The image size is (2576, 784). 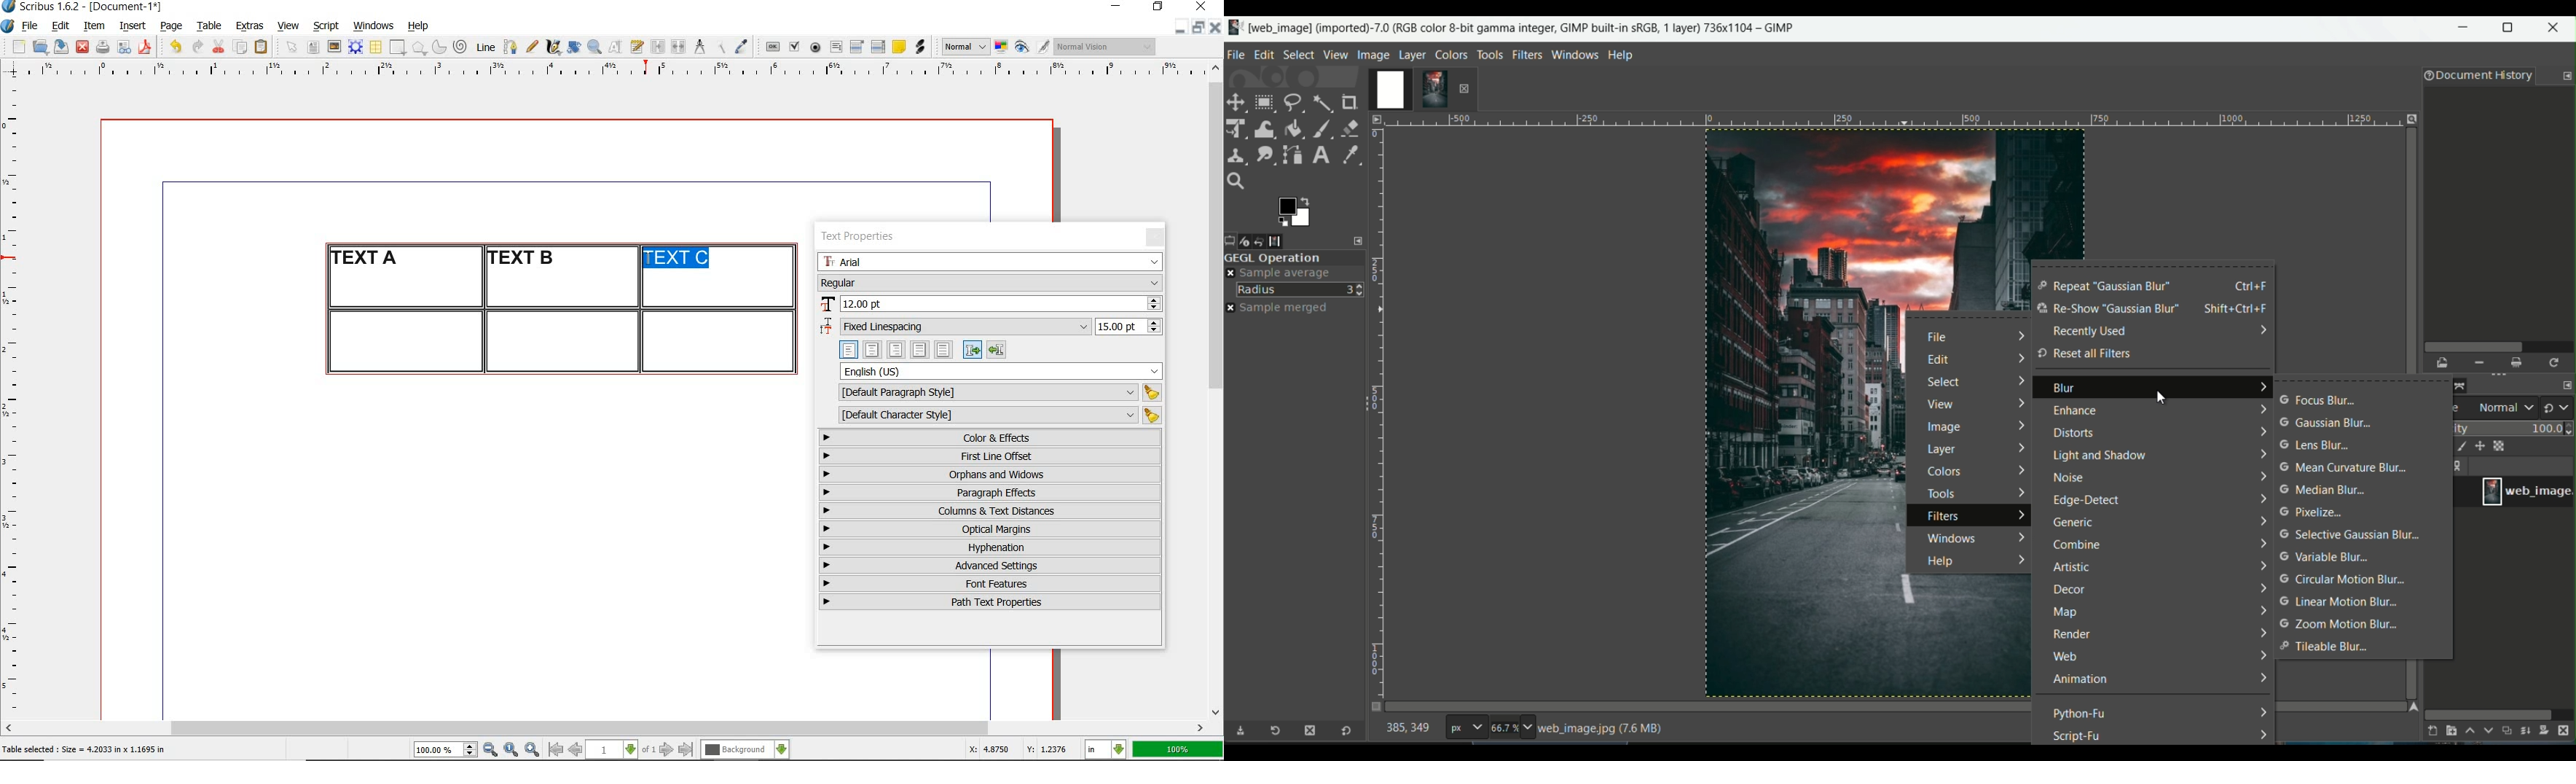 What do you see at coordinates (2074, 524) in the screenshot?
I see `generic` at bounding box center [2074, 524].